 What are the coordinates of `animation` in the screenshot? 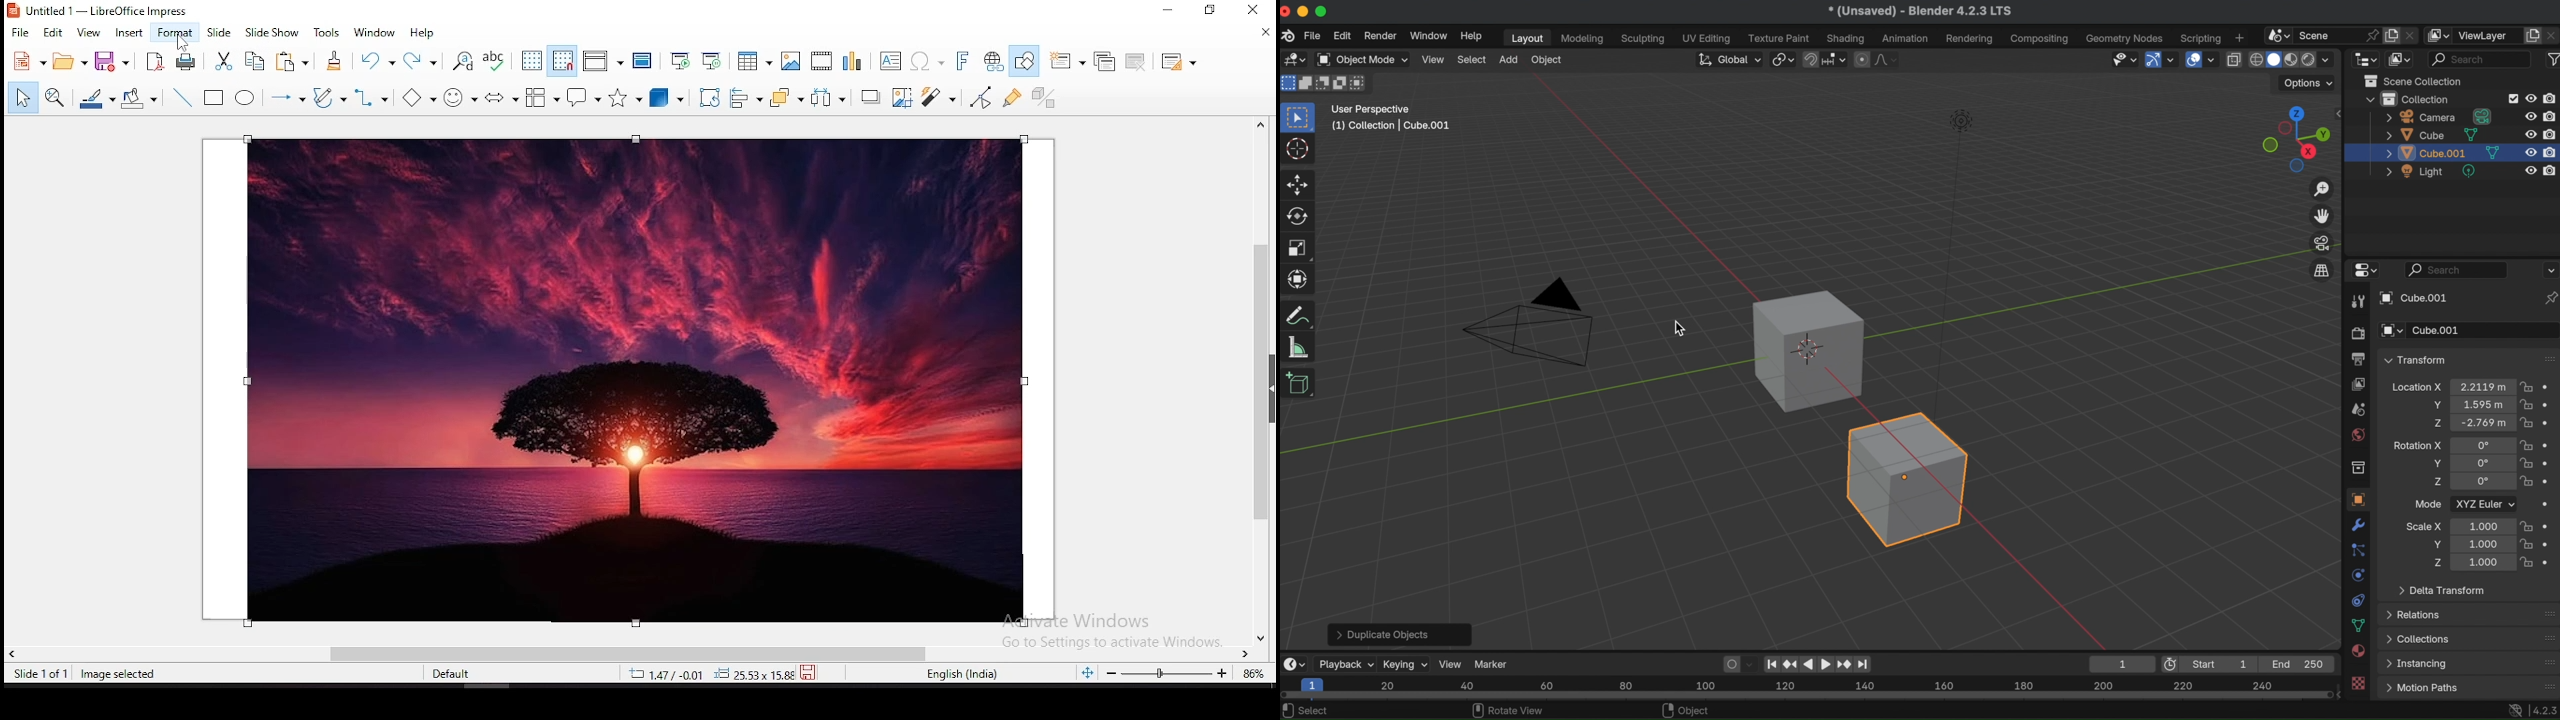 It's located at (1907, 39).